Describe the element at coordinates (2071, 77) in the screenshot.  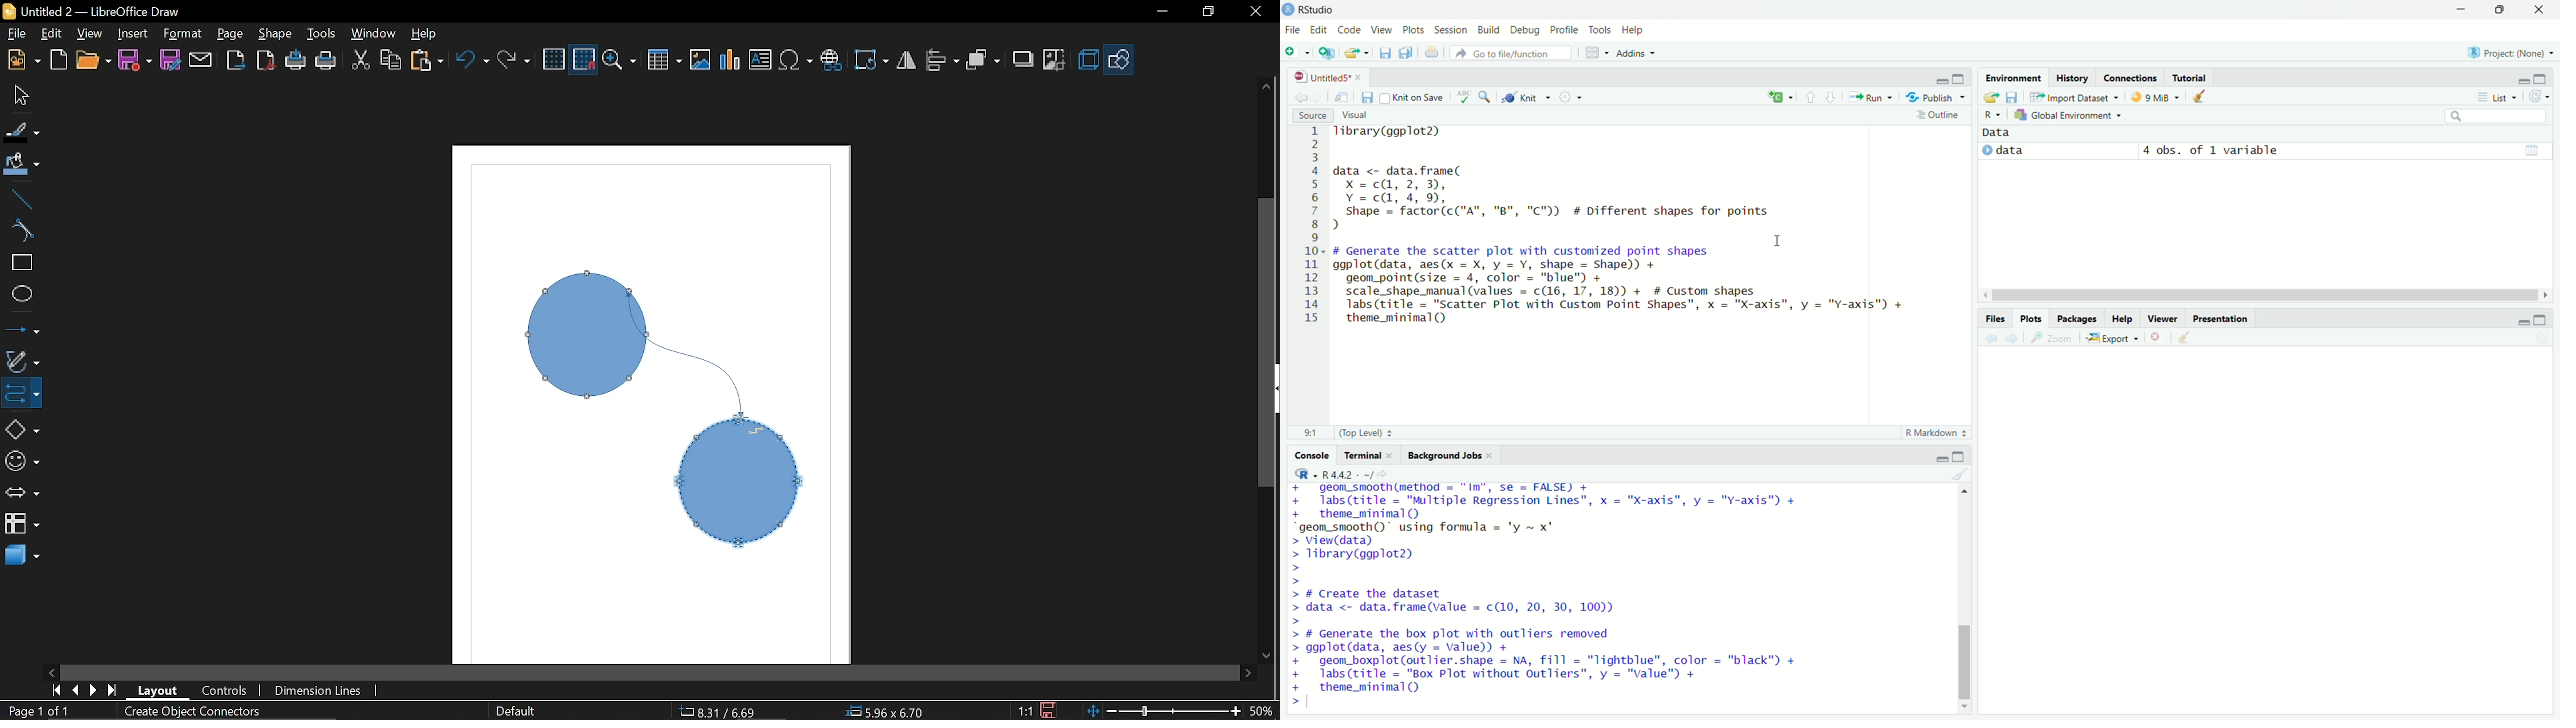
I see `History` at that location.